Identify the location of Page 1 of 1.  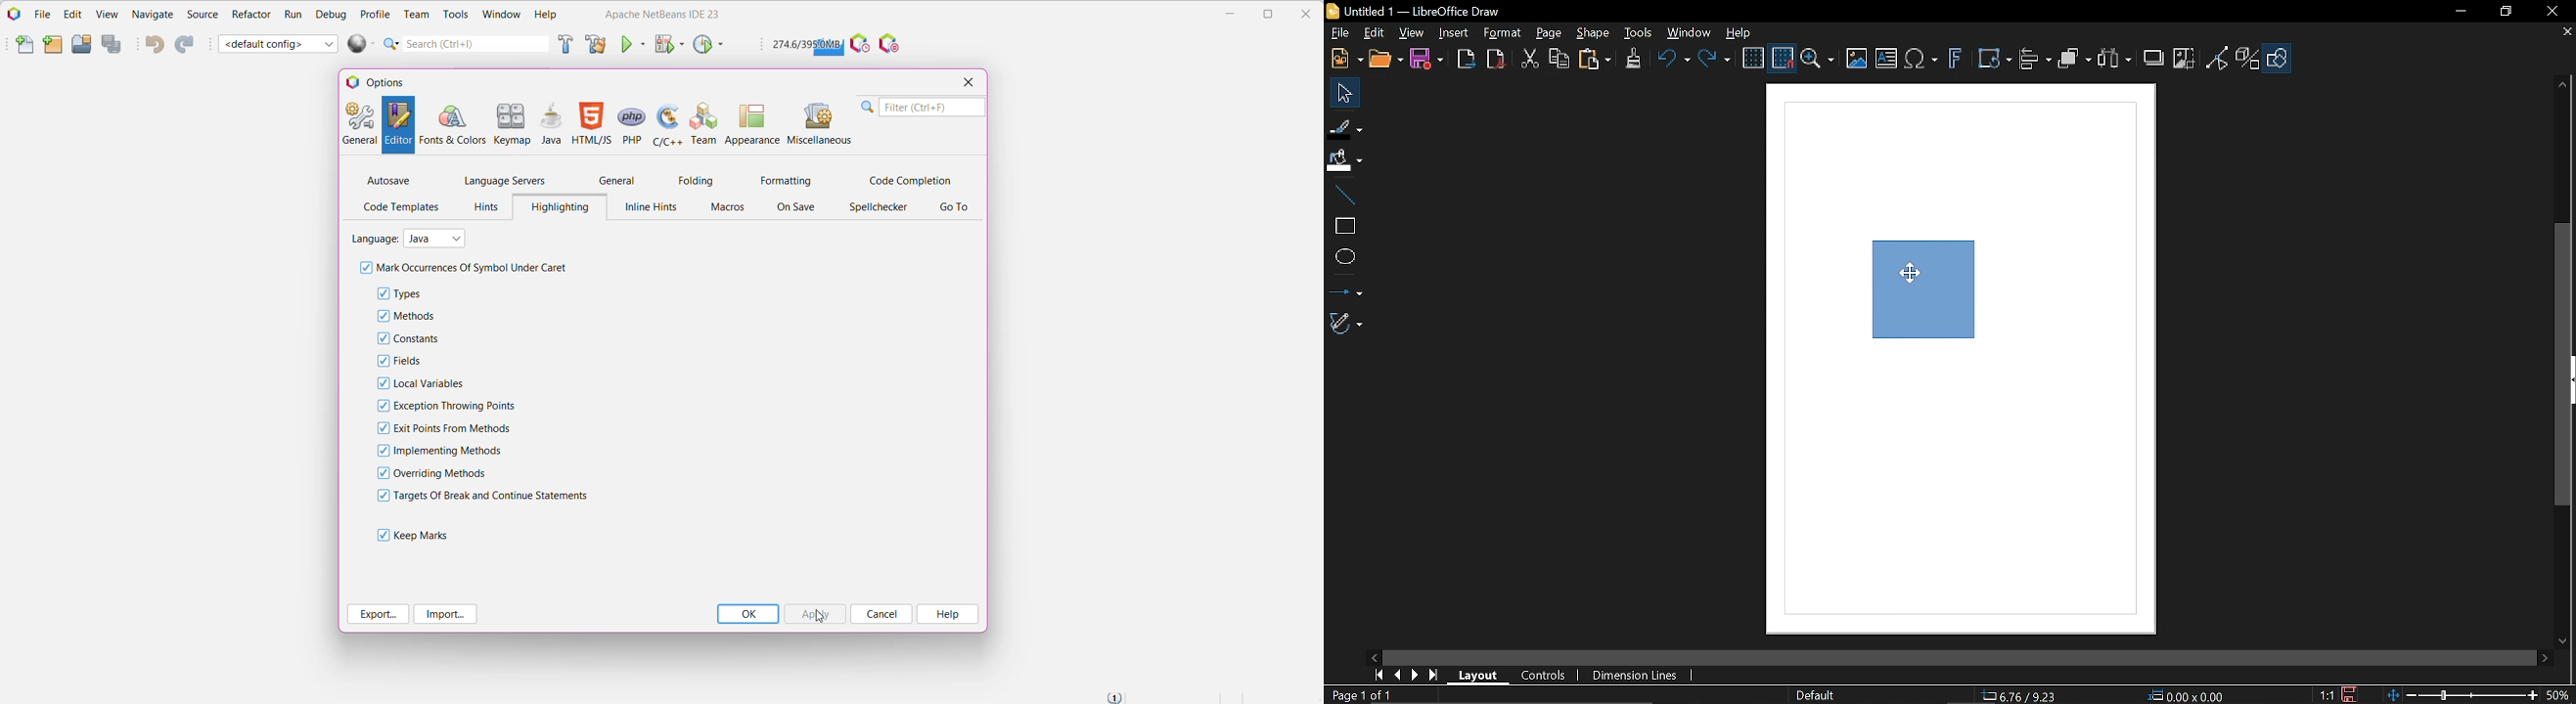
(1372, 695).